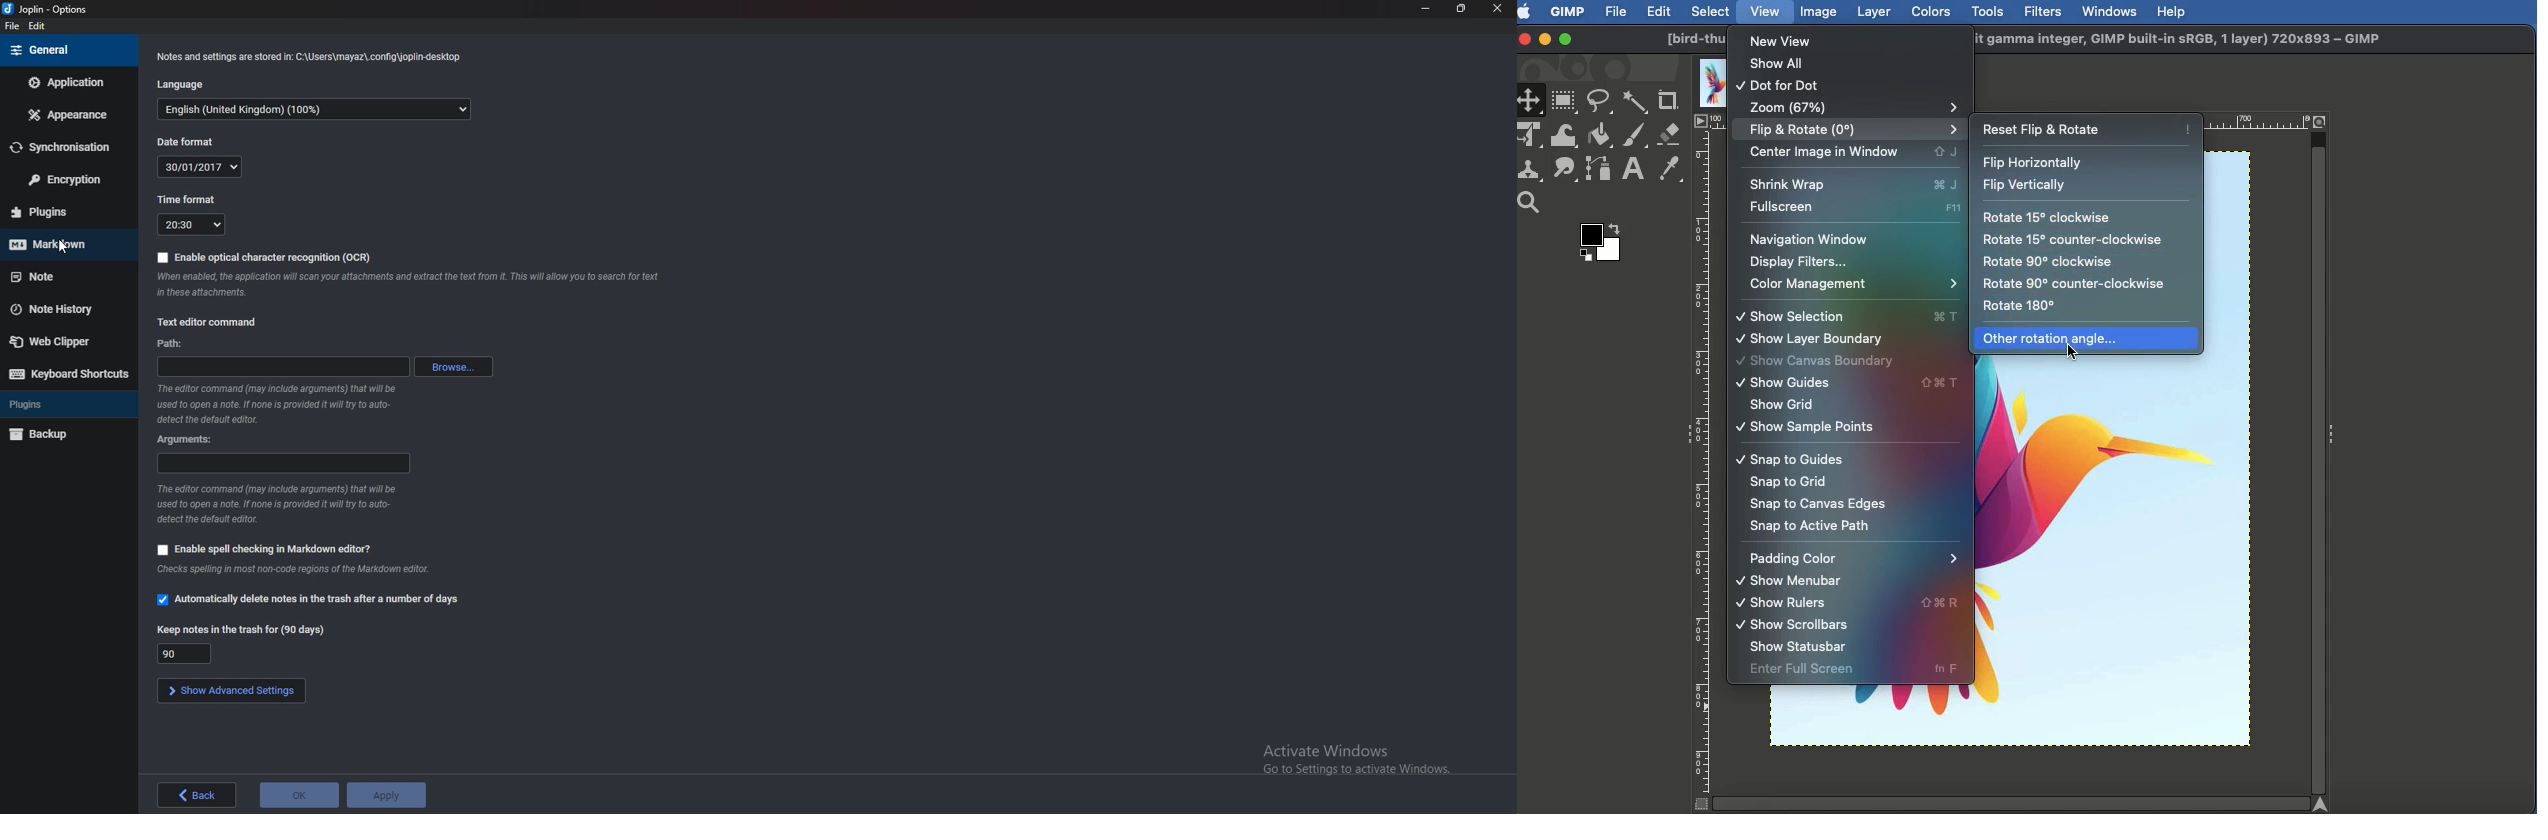 This screenshot has width=2548, height=840. What do you see at coordinates (2037, 163) in the screenshot?
I see `Flip horizontal` at bounding box center [2037, 163].